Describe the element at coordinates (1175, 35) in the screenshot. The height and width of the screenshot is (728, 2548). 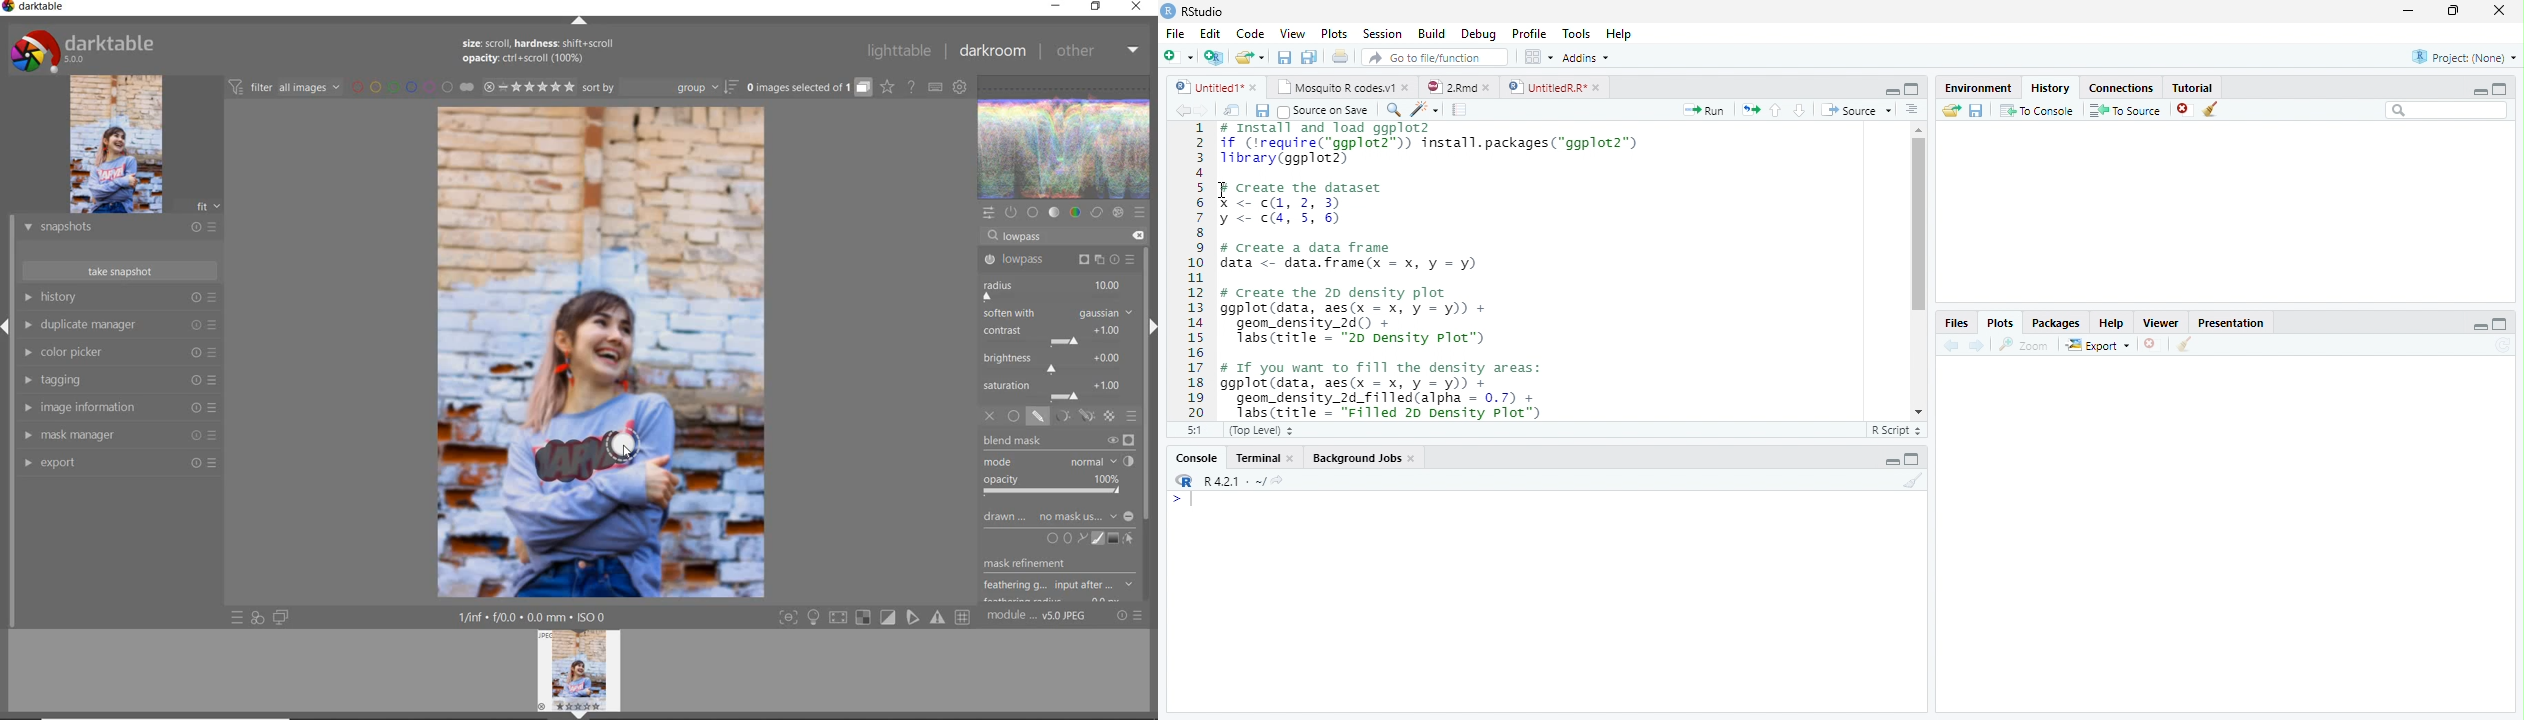
I see `File` at that location.